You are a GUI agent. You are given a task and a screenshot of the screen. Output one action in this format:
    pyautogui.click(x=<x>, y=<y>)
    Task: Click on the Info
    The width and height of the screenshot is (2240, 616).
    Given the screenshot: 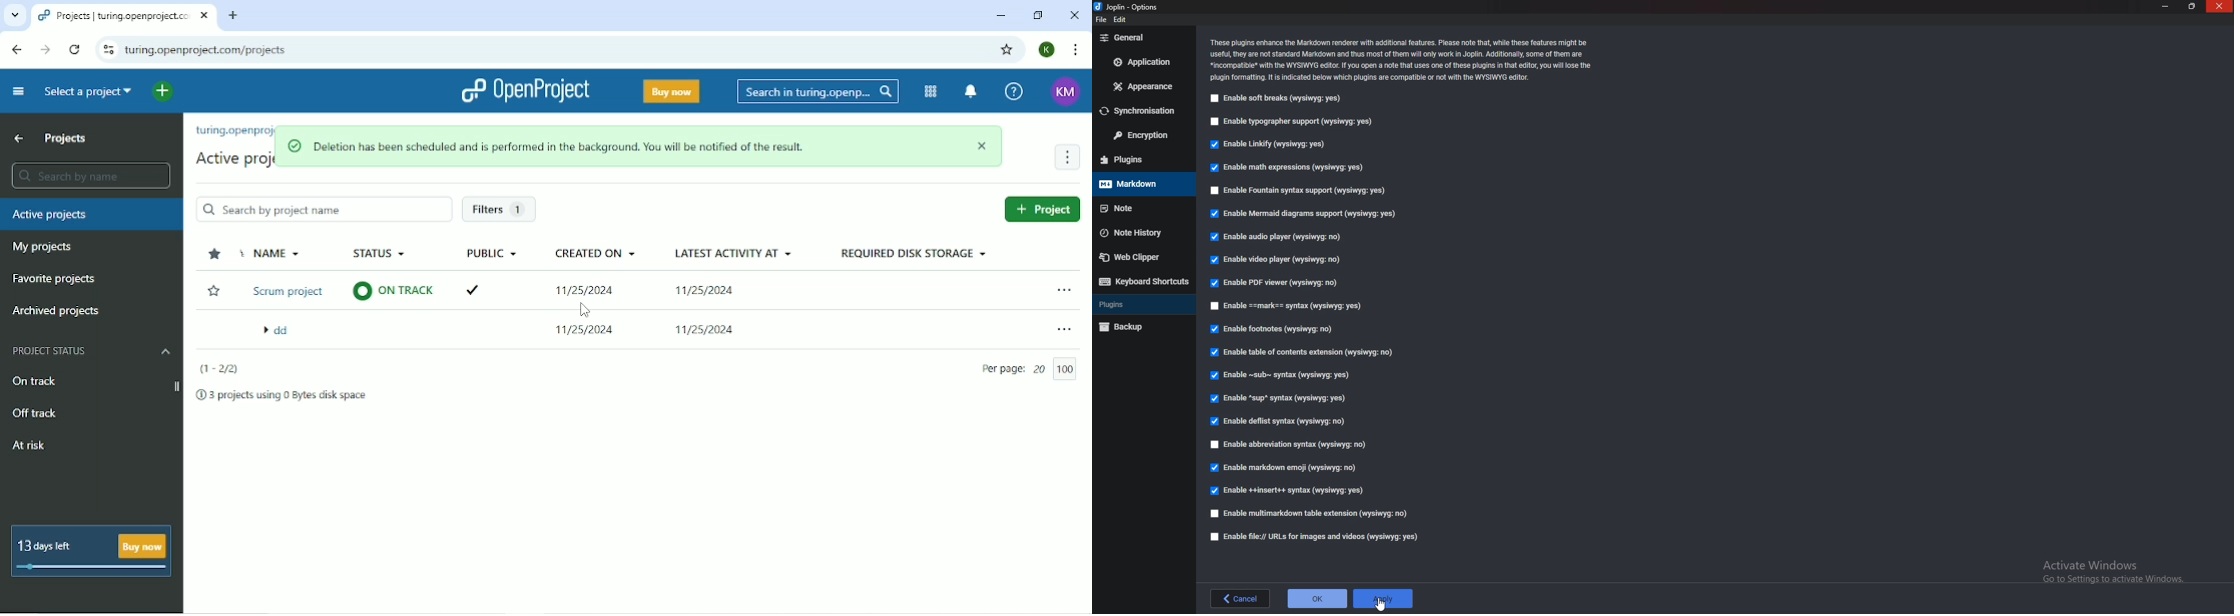 What is the action you would take?
    pyautogui.click(x=1404, y=59)
    